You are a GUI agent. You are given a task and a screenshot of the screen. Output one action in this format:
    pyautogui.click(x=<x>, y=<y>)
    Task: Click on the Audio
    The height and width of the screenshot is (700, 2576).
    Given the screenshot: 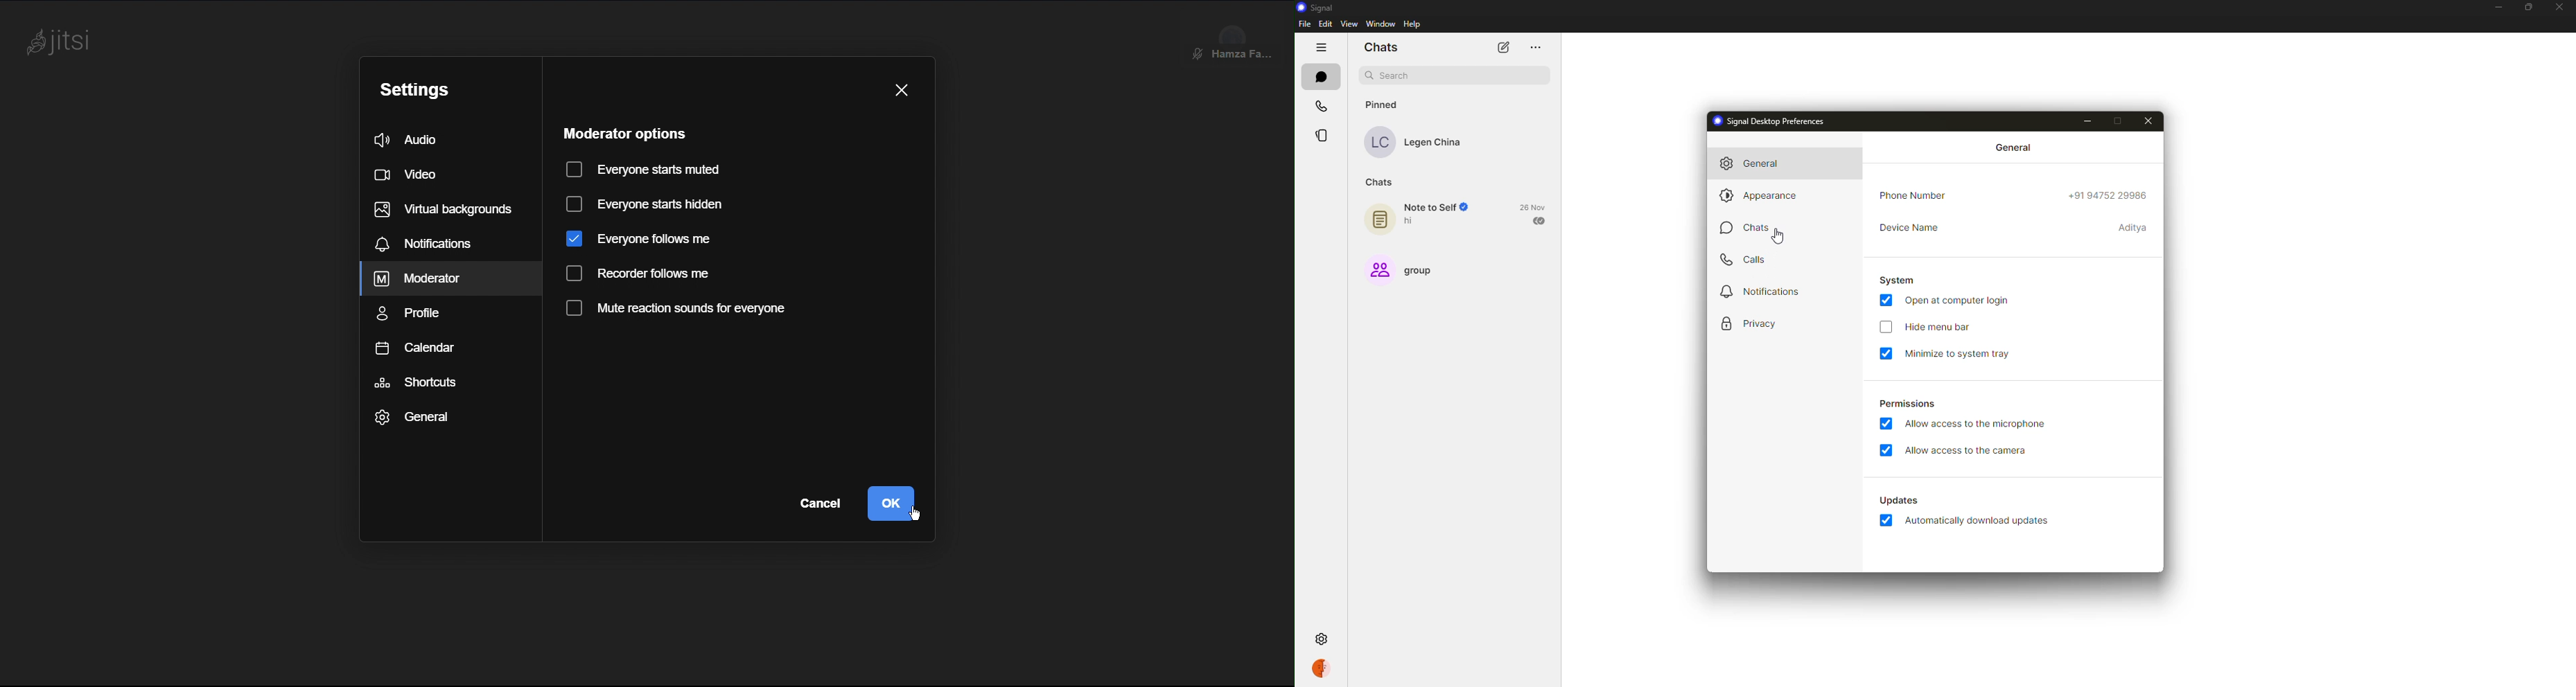 What is the action you would take?
    pyautogui.click(x=424, y=140)
    